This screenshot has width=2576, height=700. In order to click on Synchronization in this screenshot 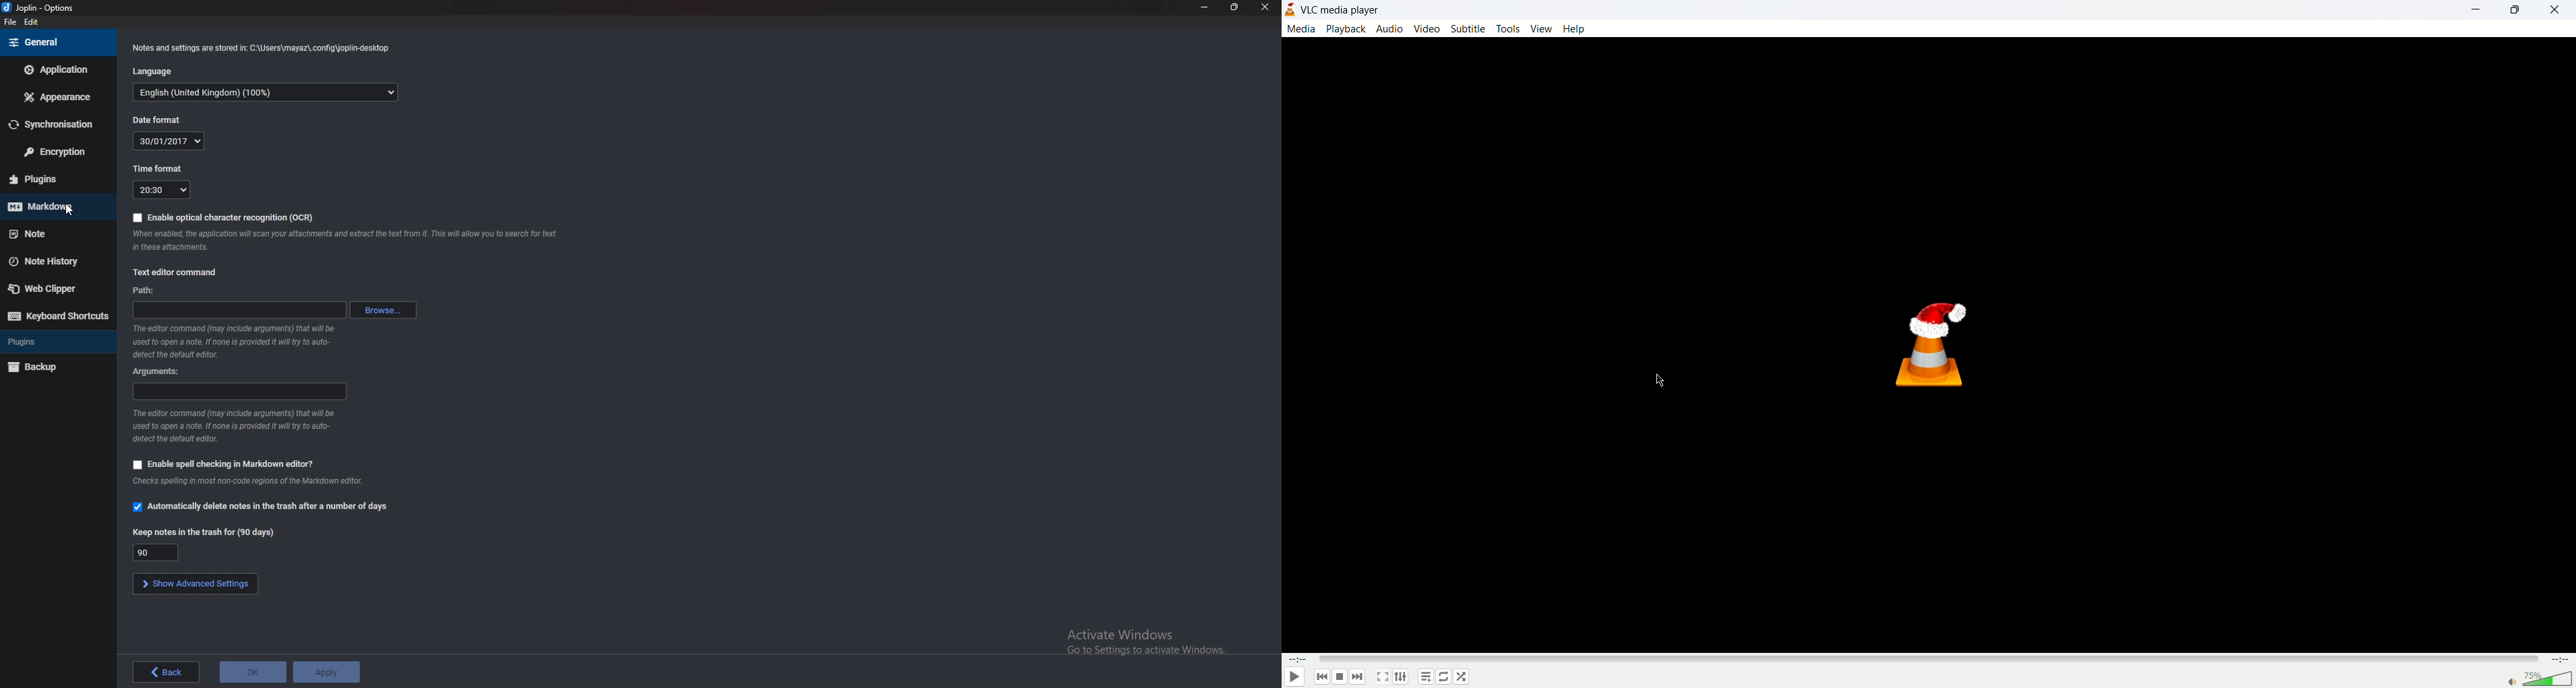, I will do `click(54, 125)`.